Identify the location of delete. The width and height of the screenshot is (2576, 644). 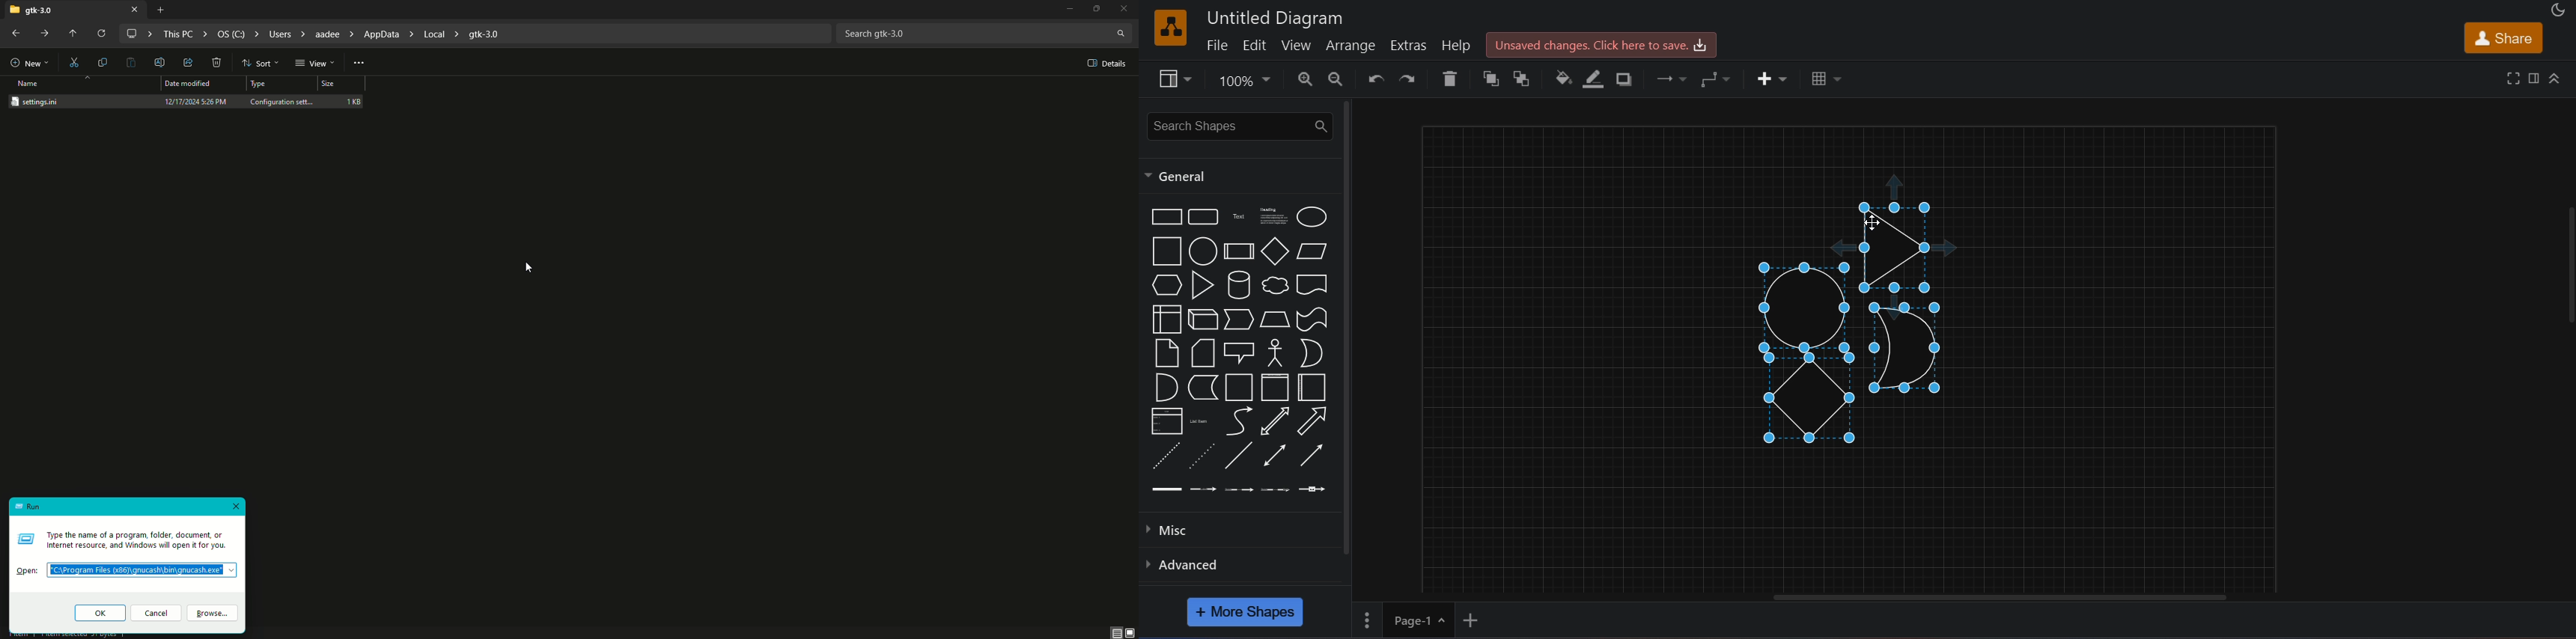
(1453, 79).